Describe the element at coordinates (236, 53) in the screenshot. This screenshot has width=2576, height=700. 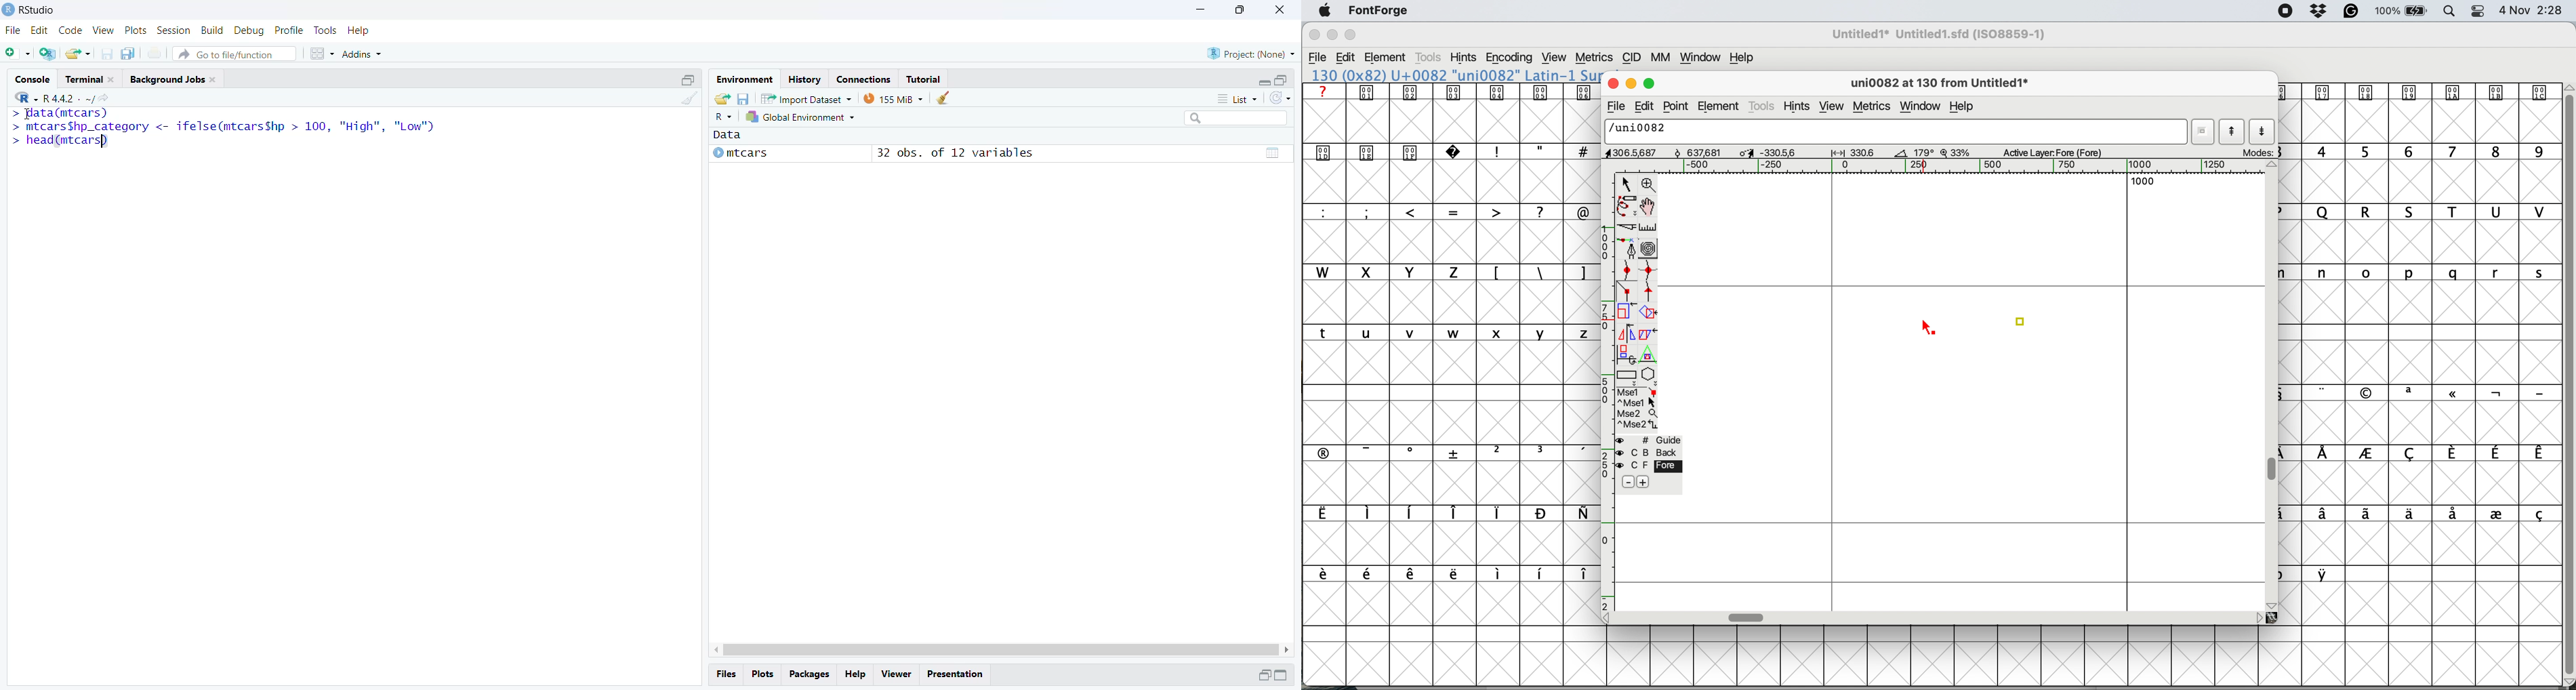
I see `Go to file/function` at that location.